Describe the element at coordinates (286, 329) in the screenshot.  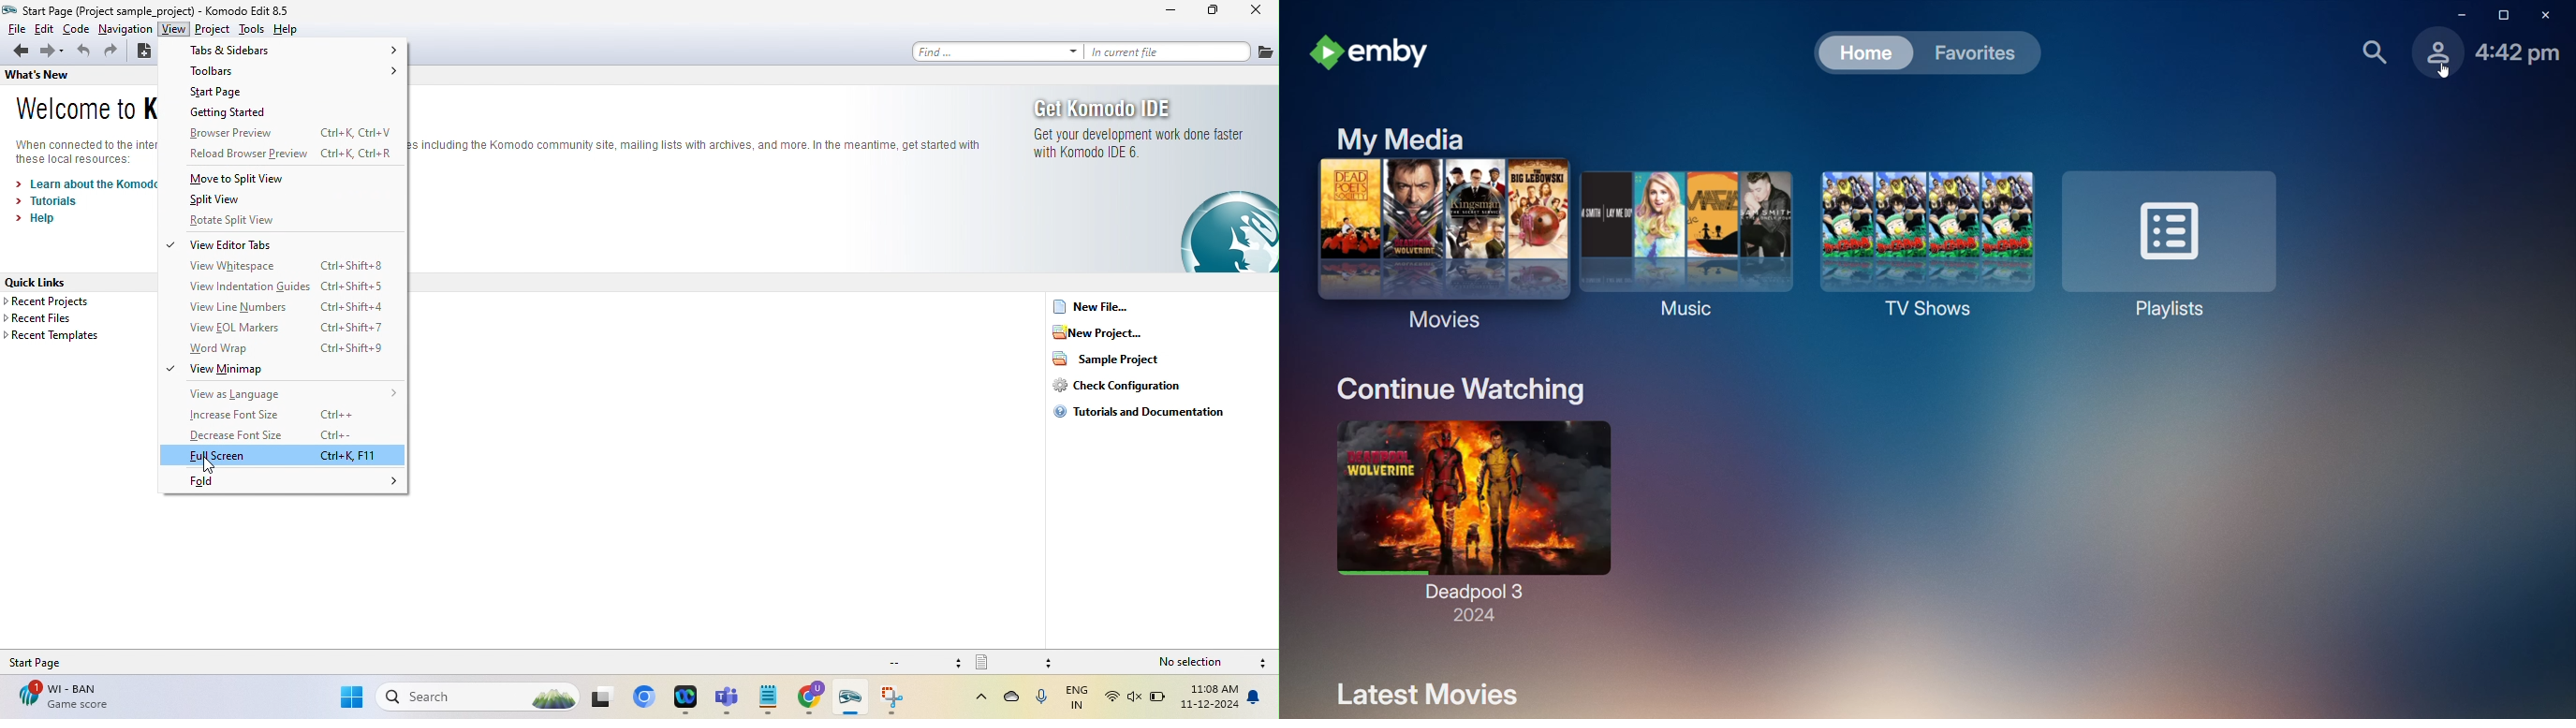
I see `view  eol markers` at that location.